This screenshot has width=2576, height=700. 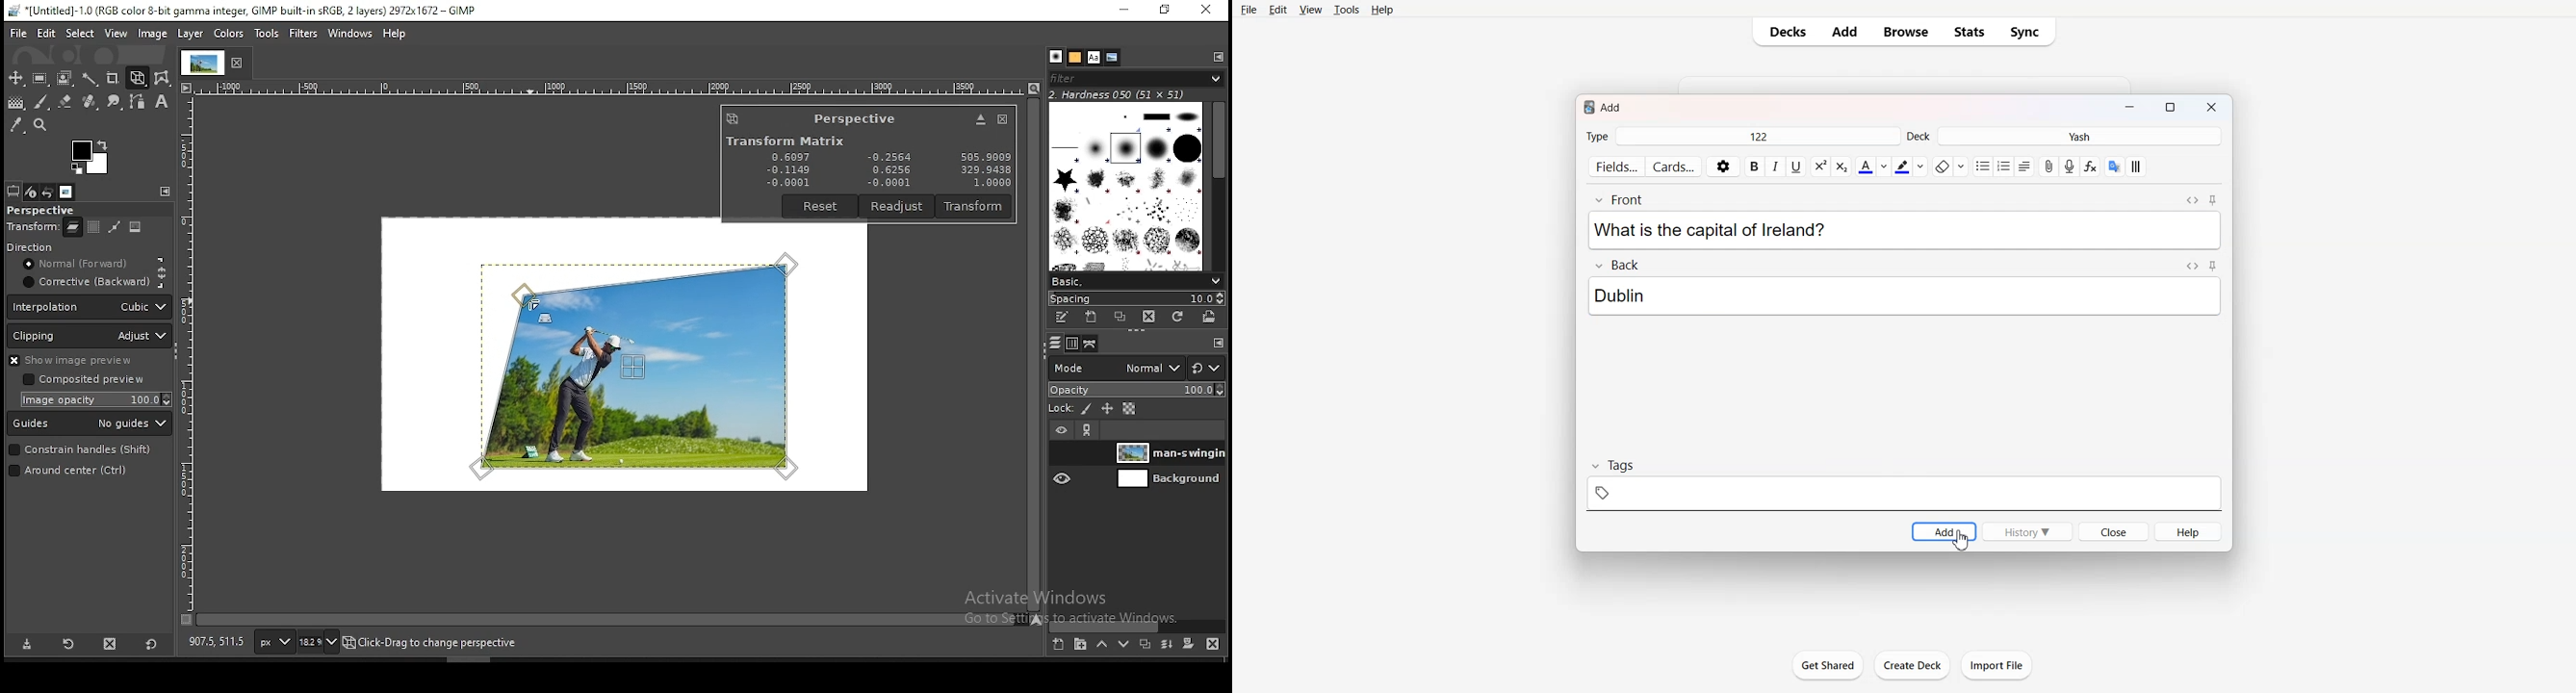 What do you see at coordinates (1910, 167) in the screenshot?
I see `Highlight Text Color` at bounding box center [1910, 167].